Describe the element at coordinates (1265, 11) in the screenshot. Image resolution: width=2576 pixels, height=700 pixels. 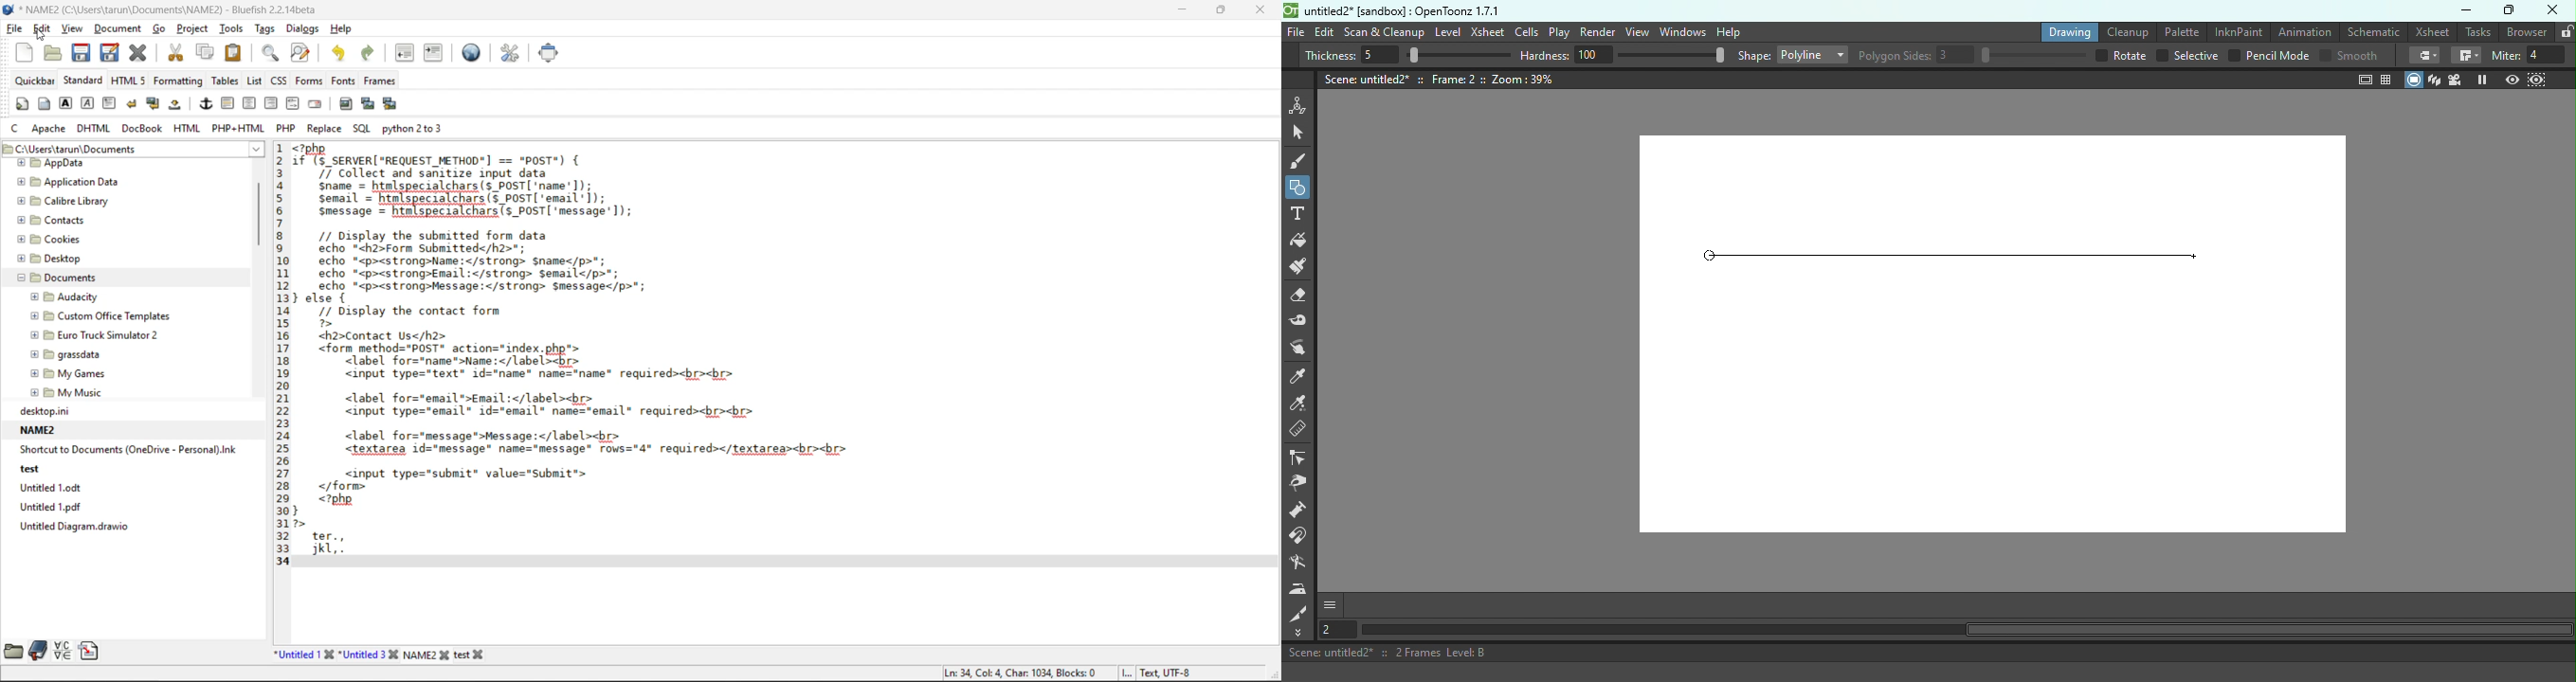
I see `close` at that location.